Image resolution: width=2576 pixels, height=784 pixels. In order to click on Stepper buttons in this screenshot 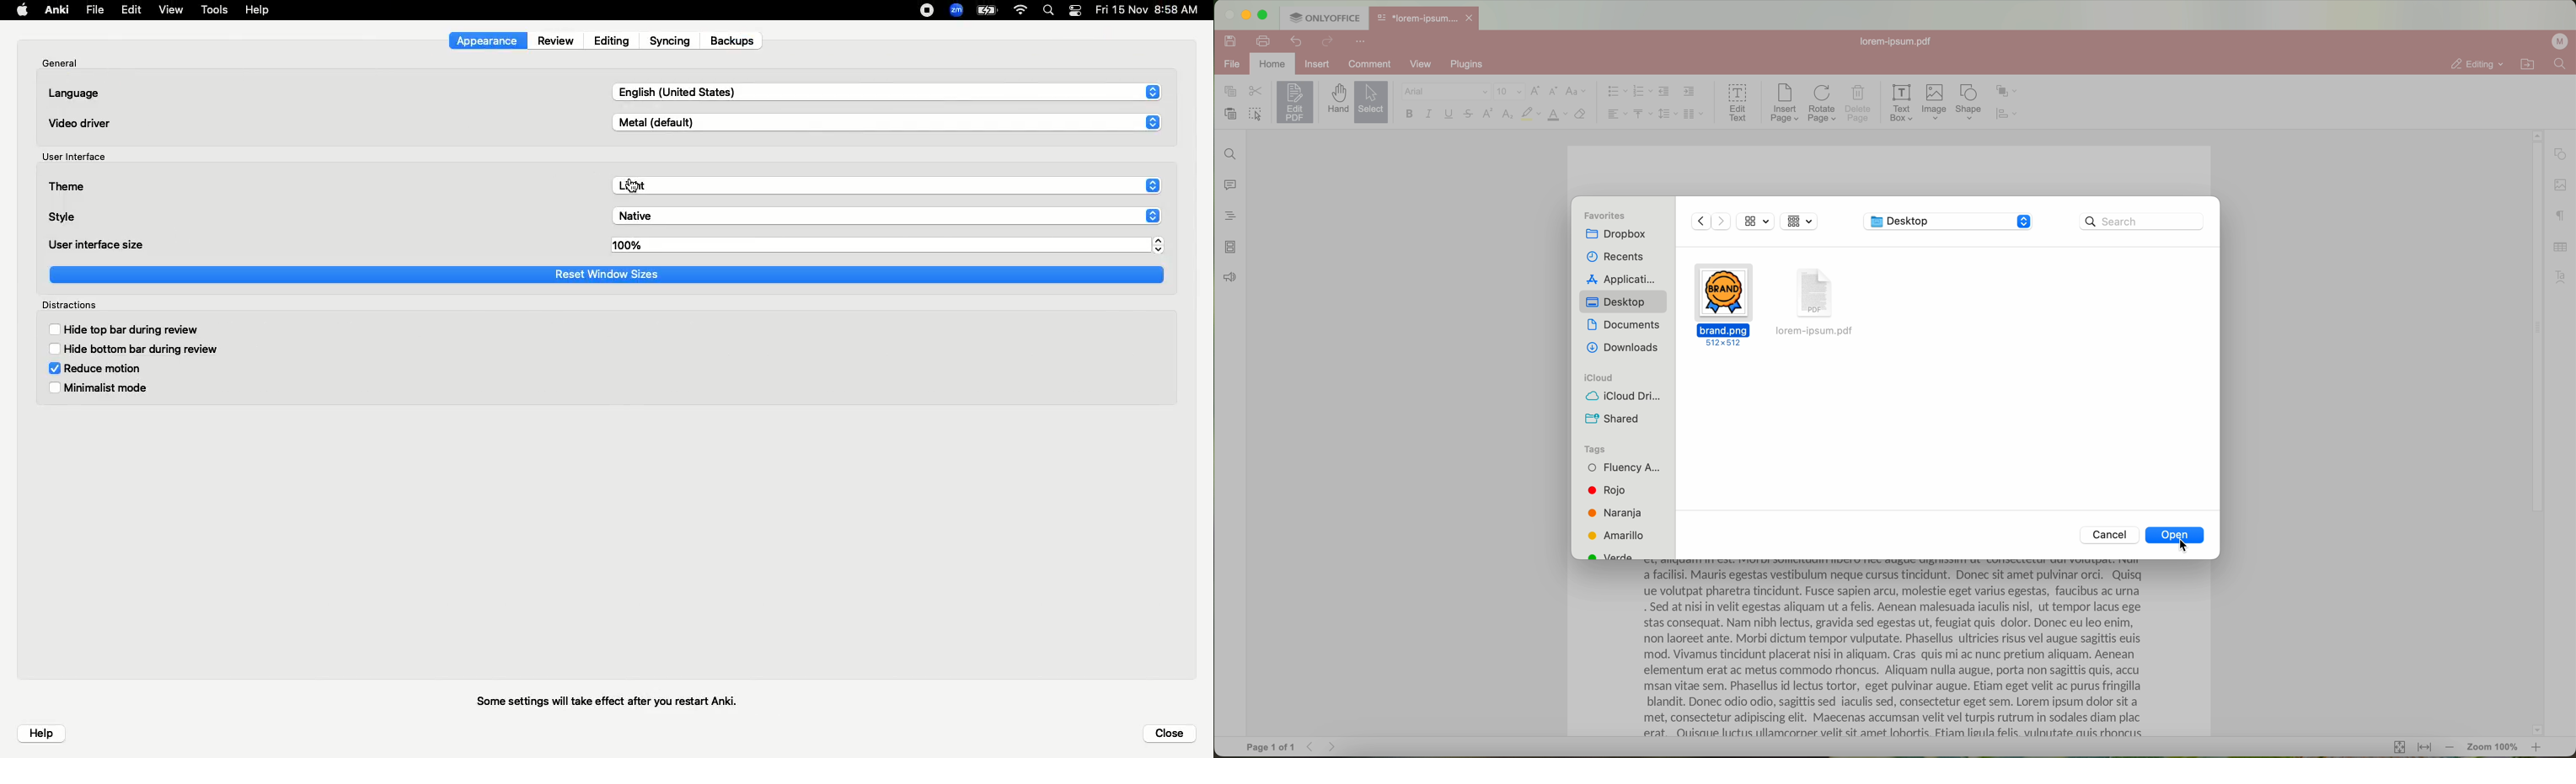, I will do `click(2025, 222)`.